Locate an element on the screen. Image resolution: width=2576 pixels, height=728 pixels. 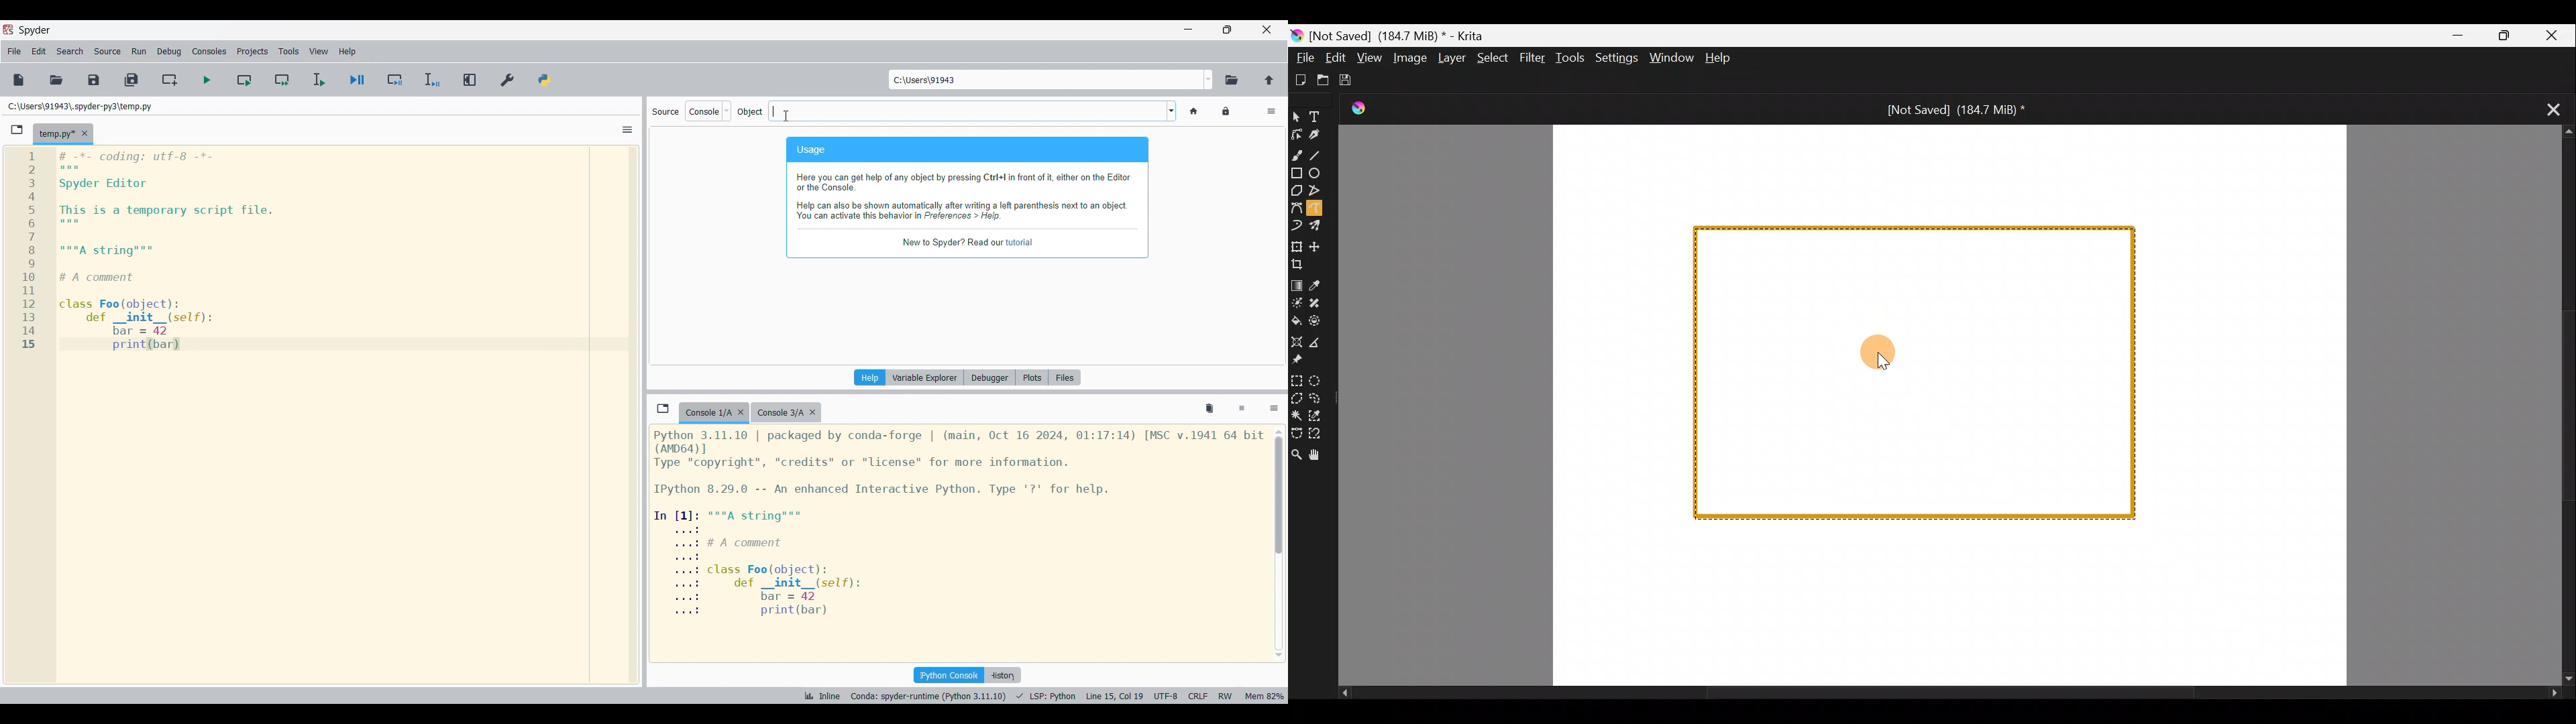
) [Not Saved] (184.7 MiB) * - Krita is located at coordinates (1403, 35).